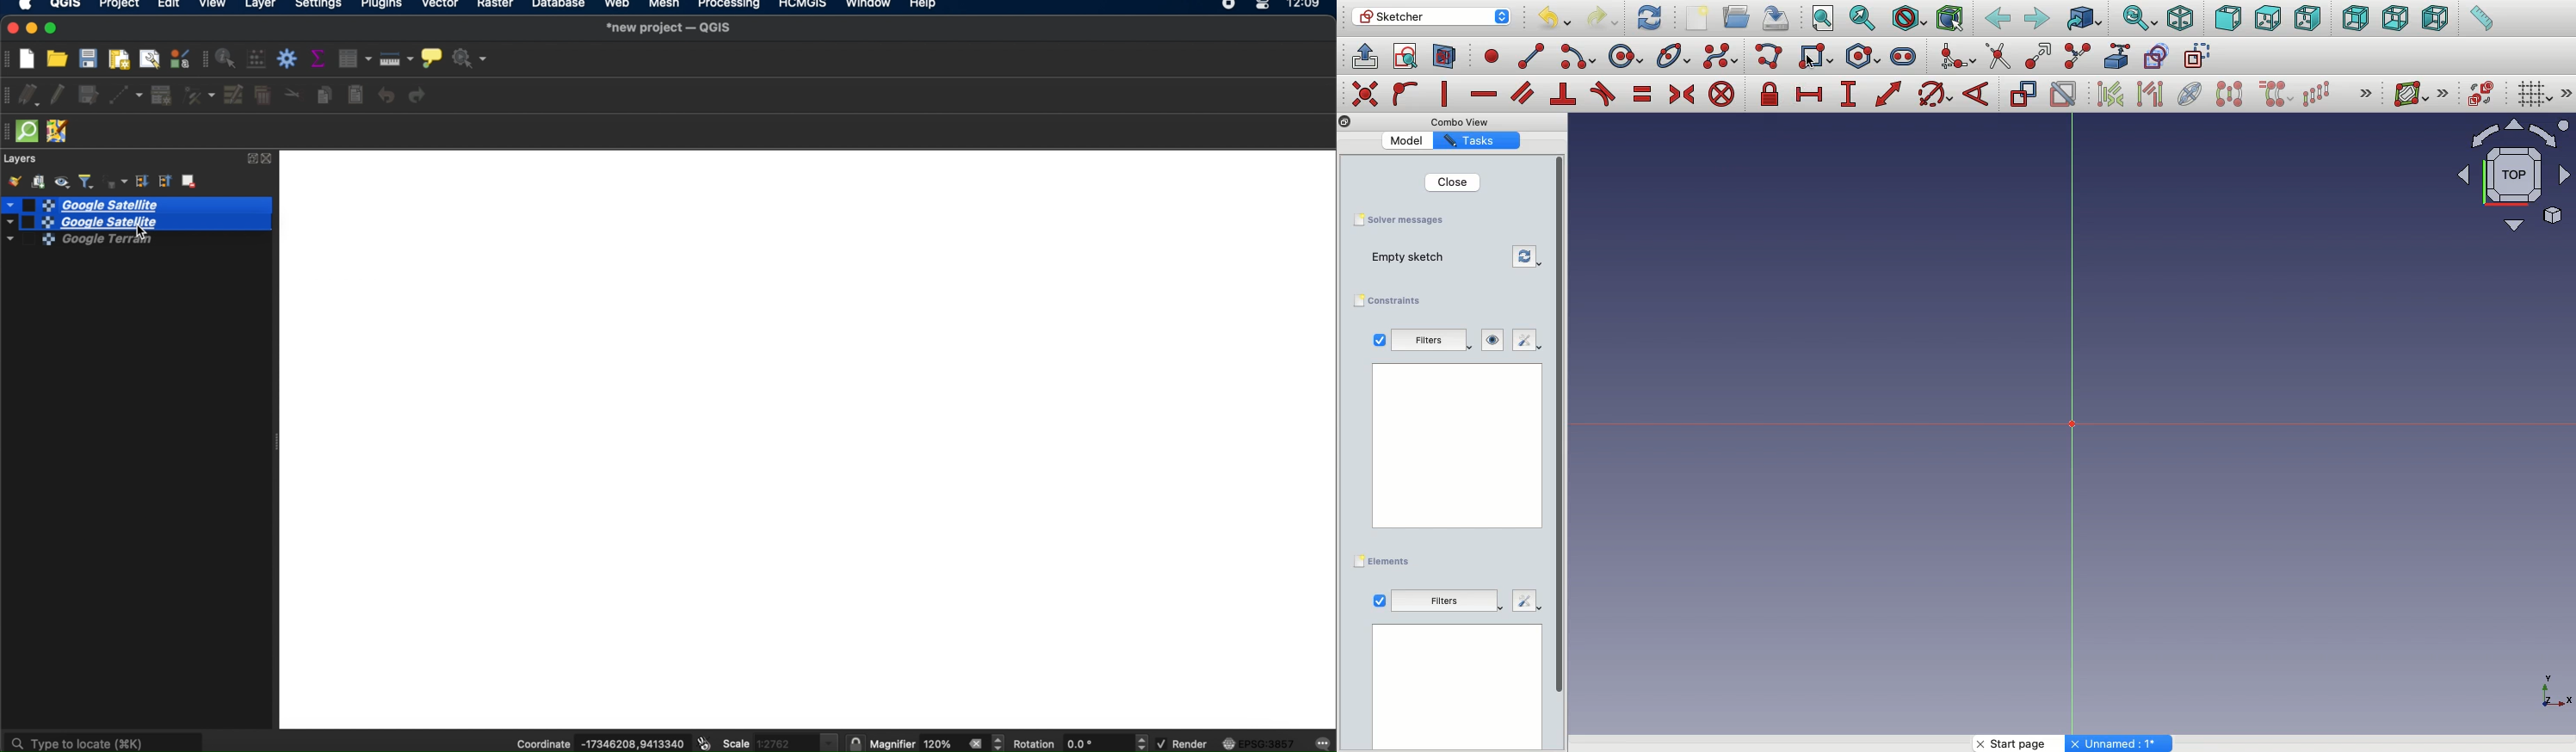 The height and width of the screenshot is (756, 2576). Describe the element at coordinates (1405, 93) in the screenshot. I see `constrain point onto object` at that location.